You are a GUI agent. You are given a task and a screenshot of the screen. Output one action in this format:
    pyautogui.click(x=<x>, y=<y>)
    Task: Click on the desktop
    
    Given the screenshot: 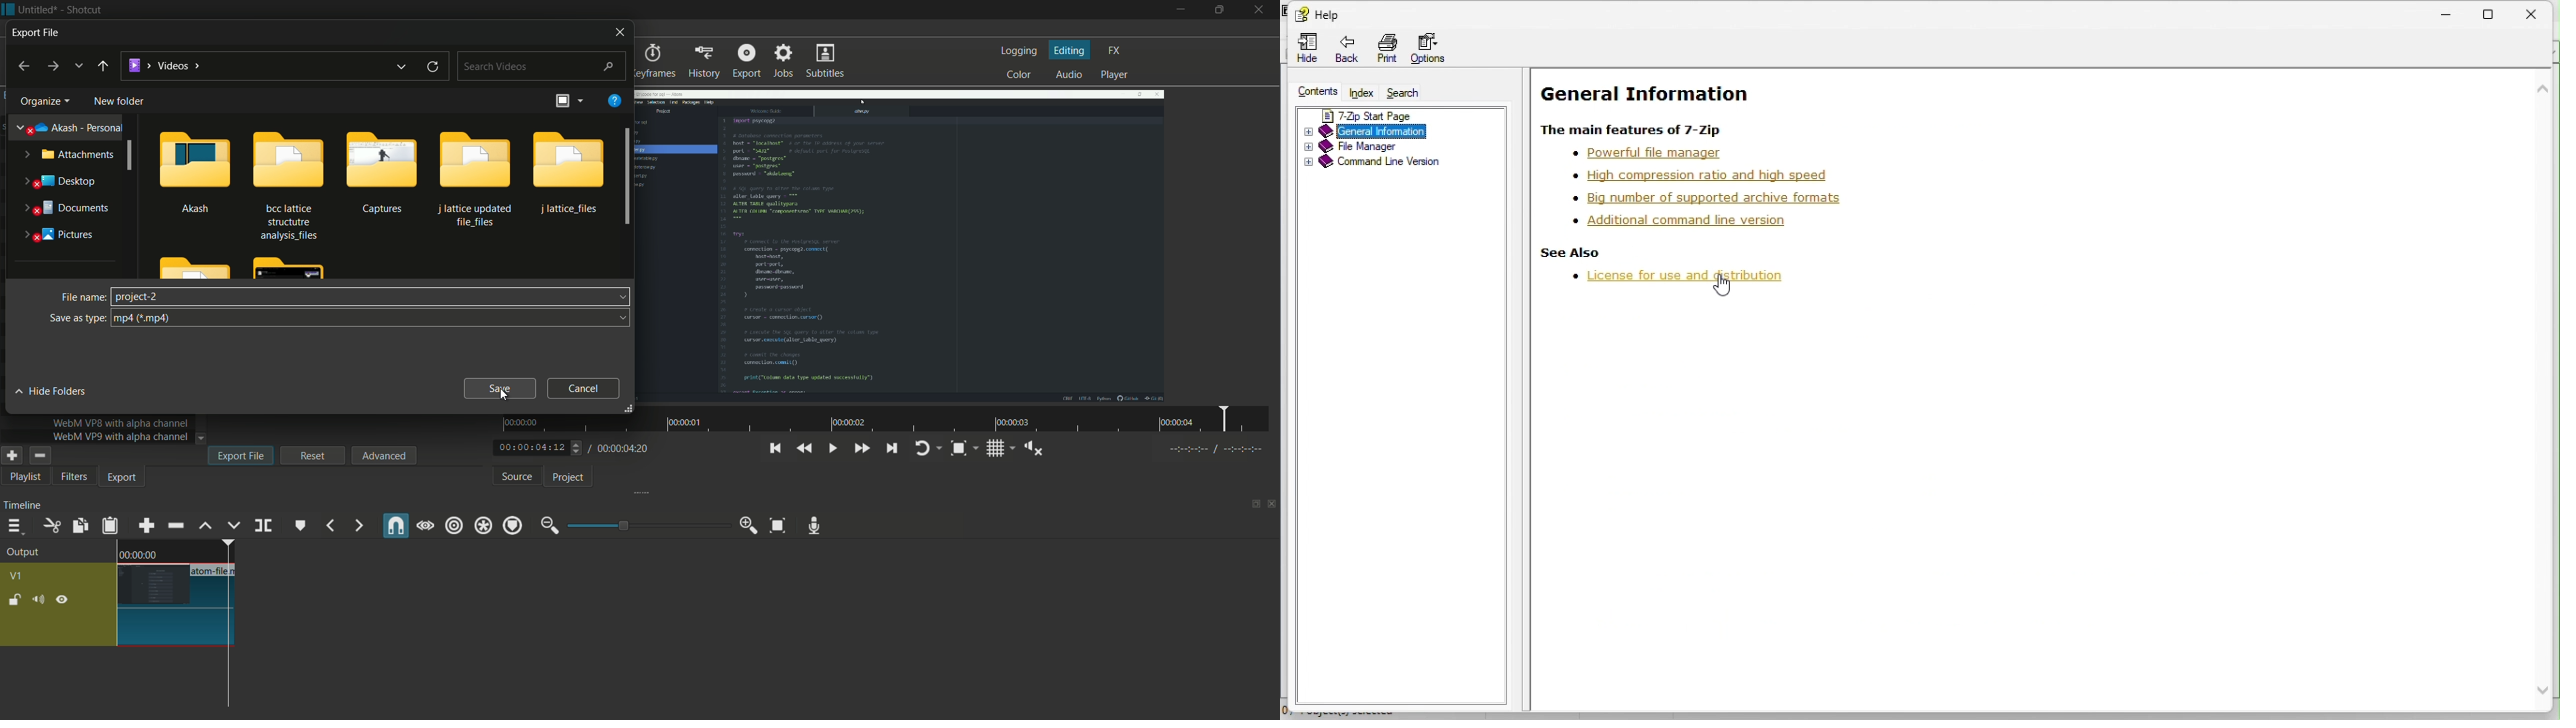 What is the action you would take?
    pyautogui.click(x=61, y=181)
    